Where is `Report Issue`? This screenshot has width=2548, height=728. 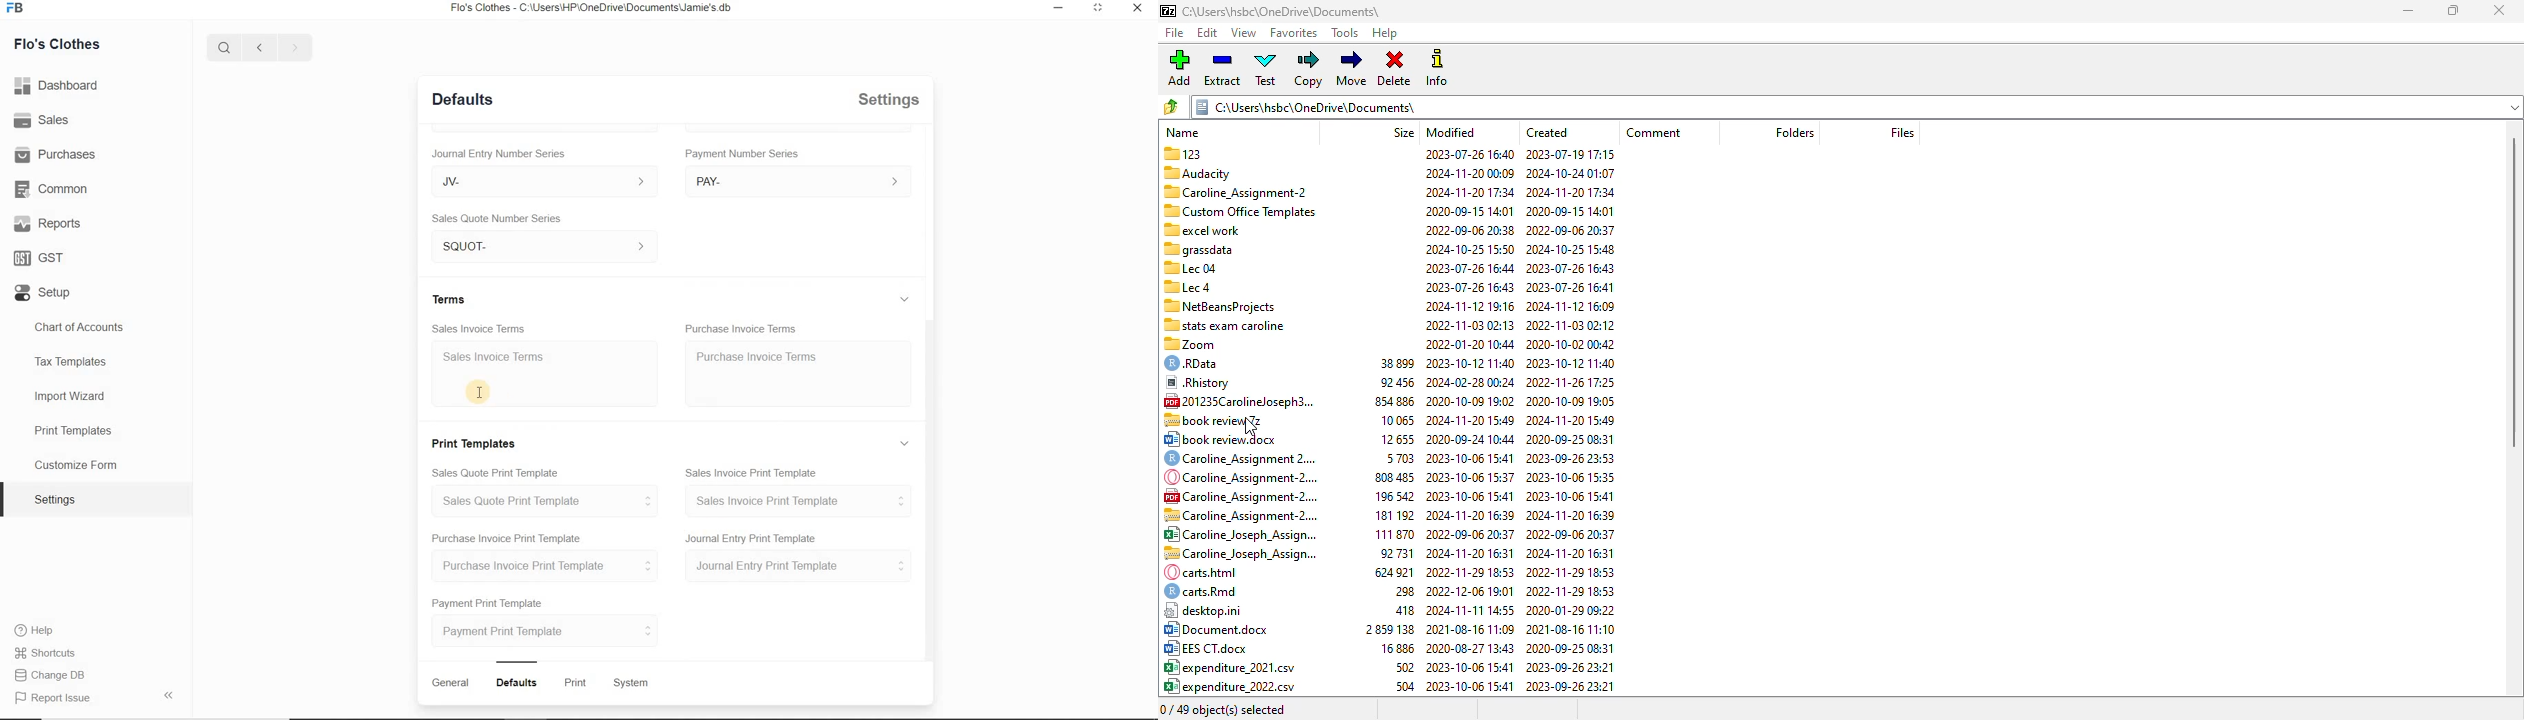
Report Issue is located at coordinates (95, 696).